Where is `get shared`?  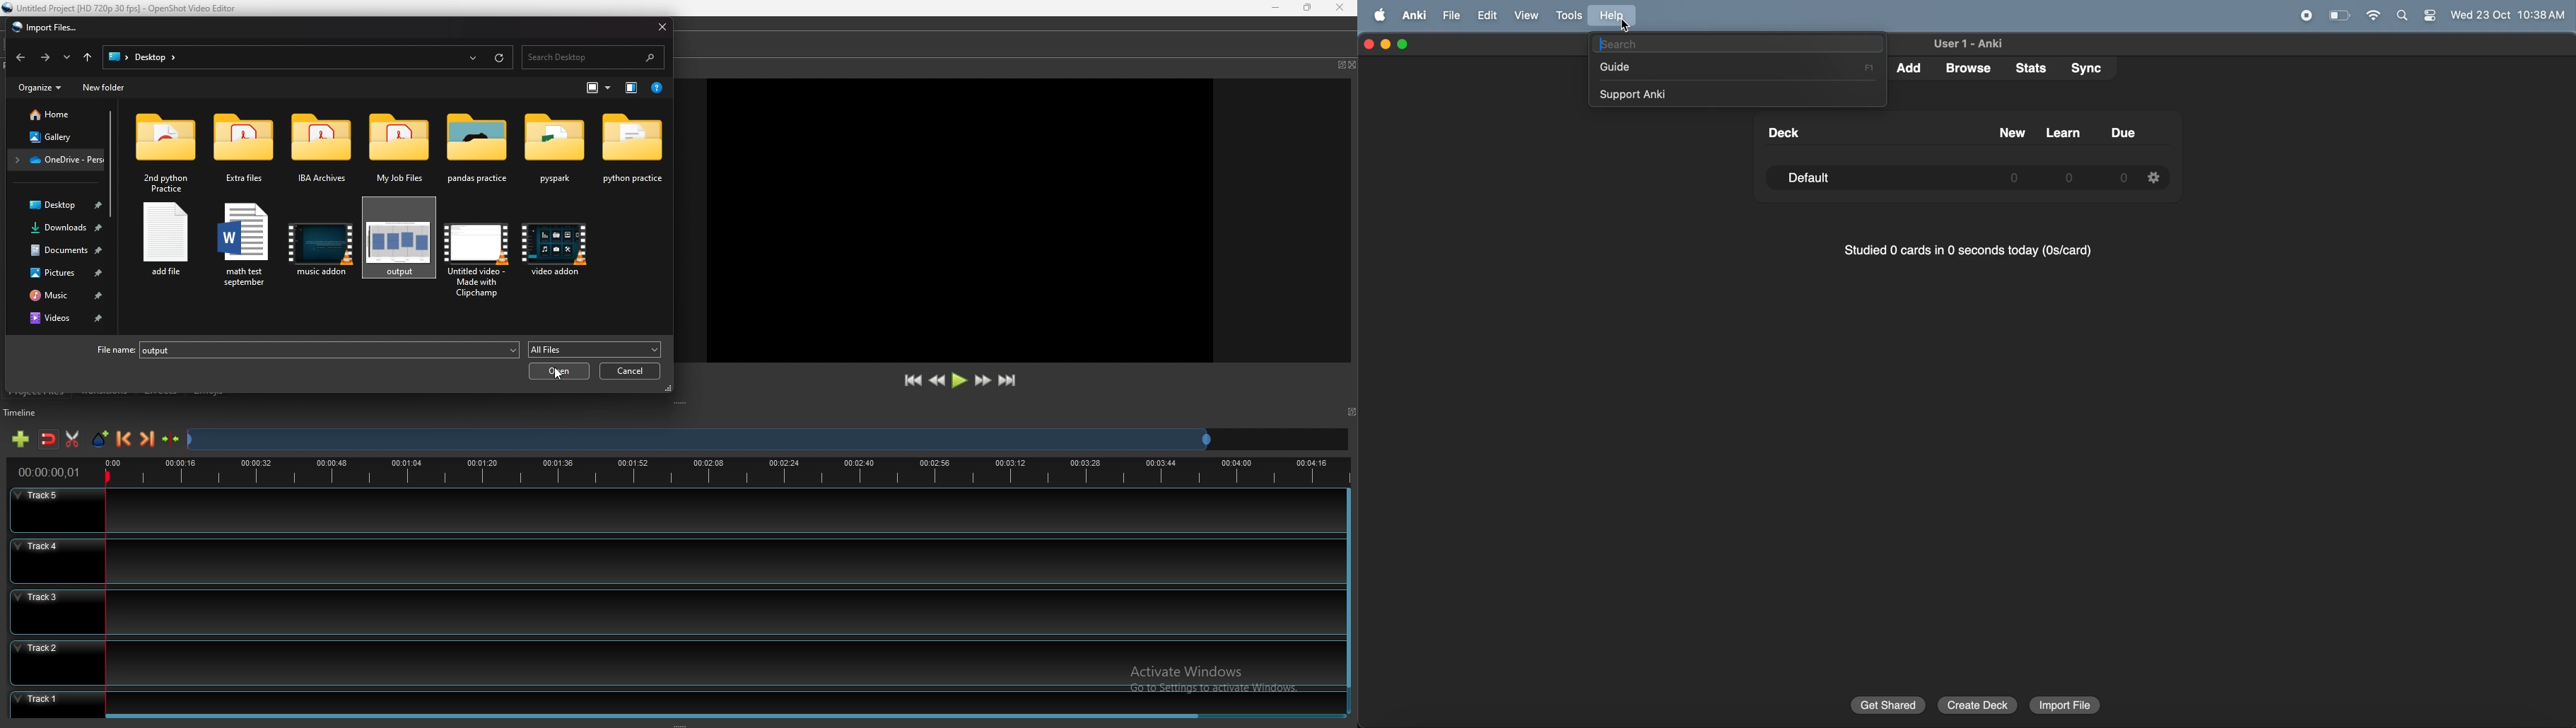
get shared is located at coordinates (1887, 705).